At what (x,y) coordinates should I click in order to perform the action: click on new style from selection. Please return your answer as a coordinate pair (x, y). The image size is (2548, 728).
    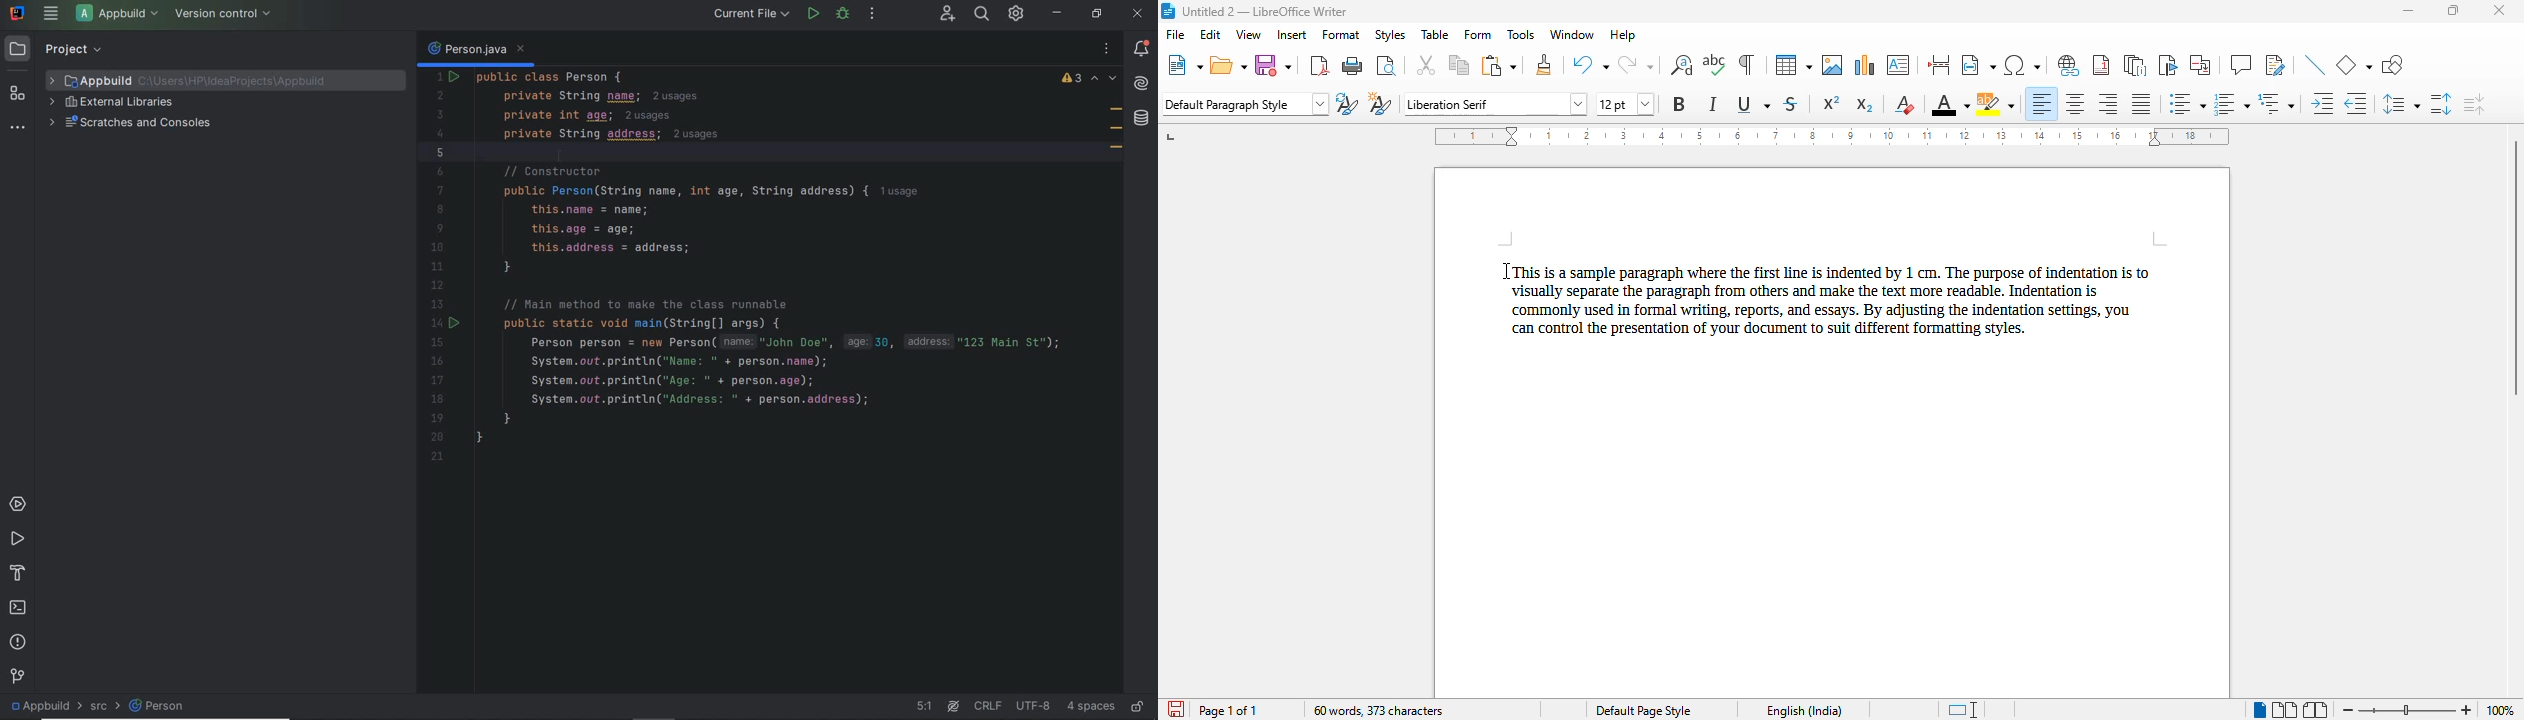
    Looking at the image, I should click on (1380, 102).